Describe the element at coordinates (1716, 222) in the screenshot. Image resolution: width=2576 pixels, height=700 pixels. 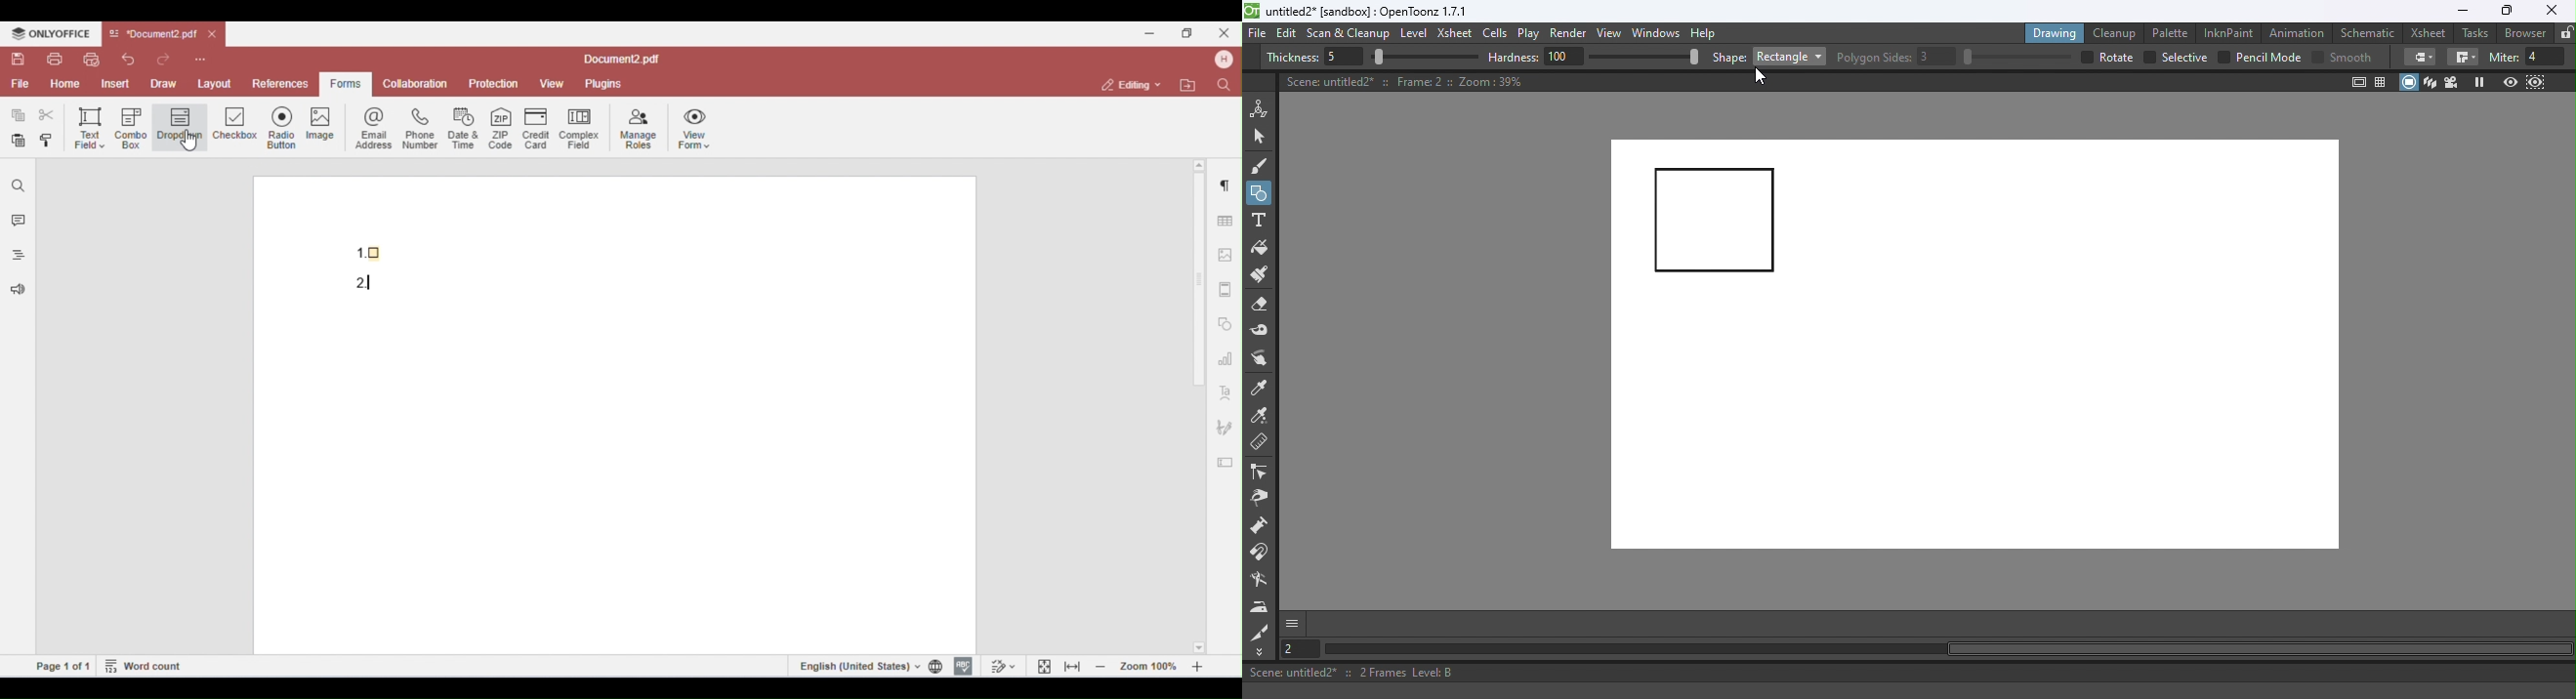
I see `Rectangle drawn` at that location.